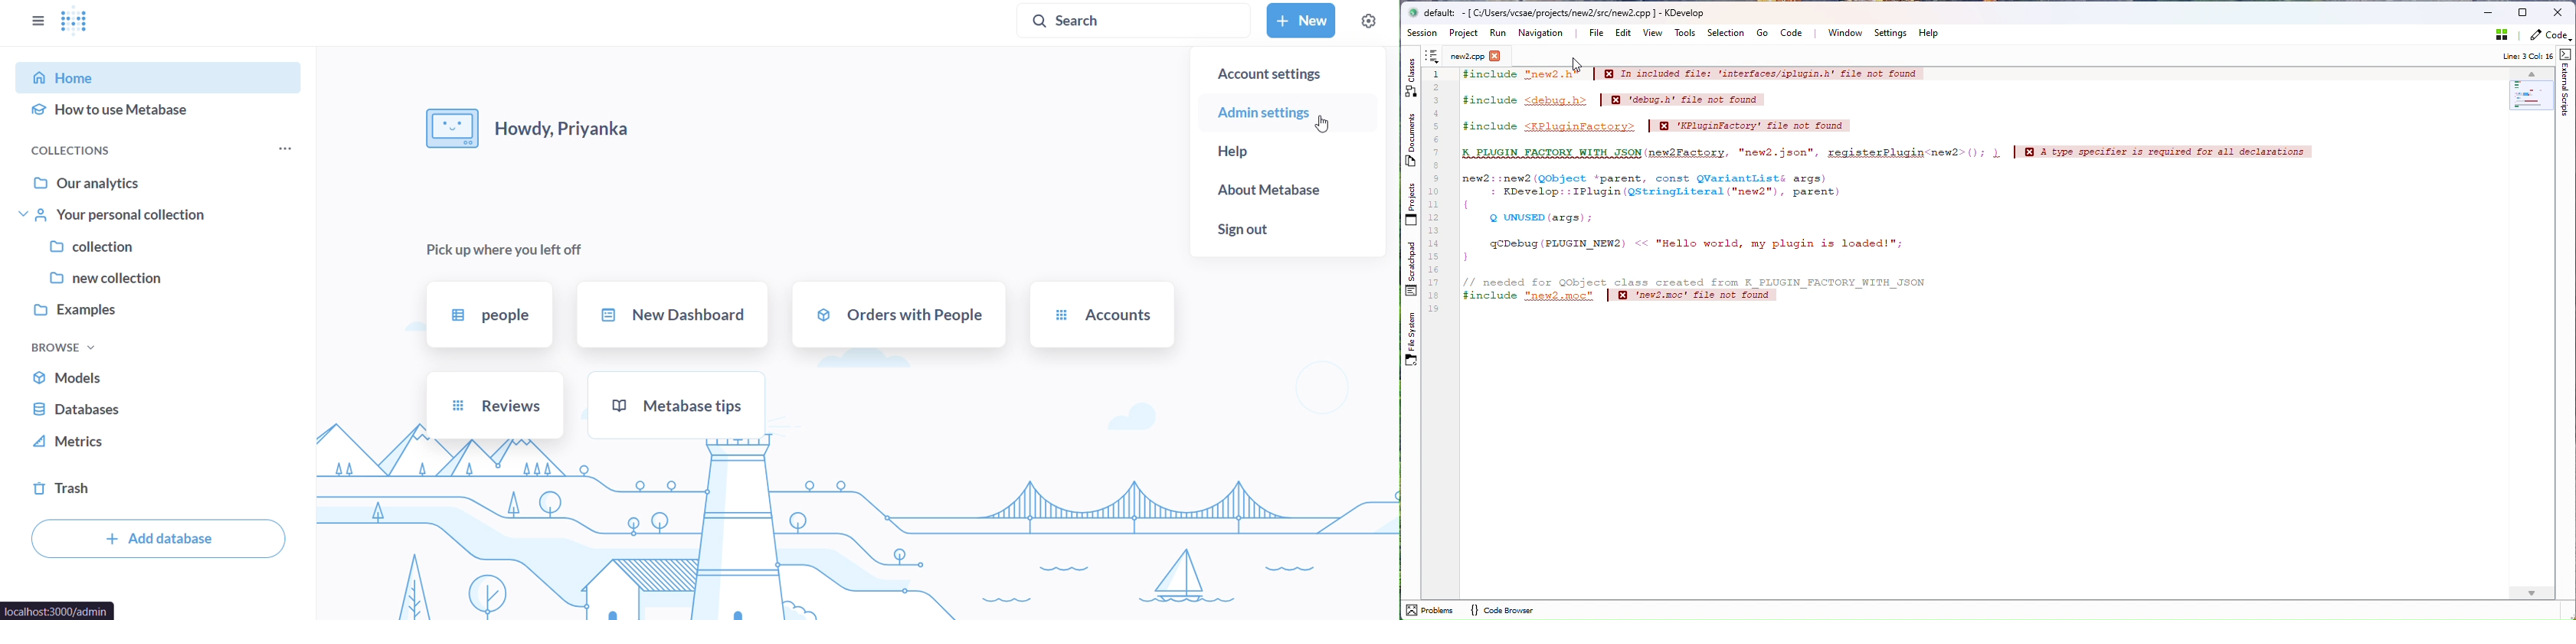 This screenshot has width=2576, height=644. I want to click on settings, so click(1368, 20).